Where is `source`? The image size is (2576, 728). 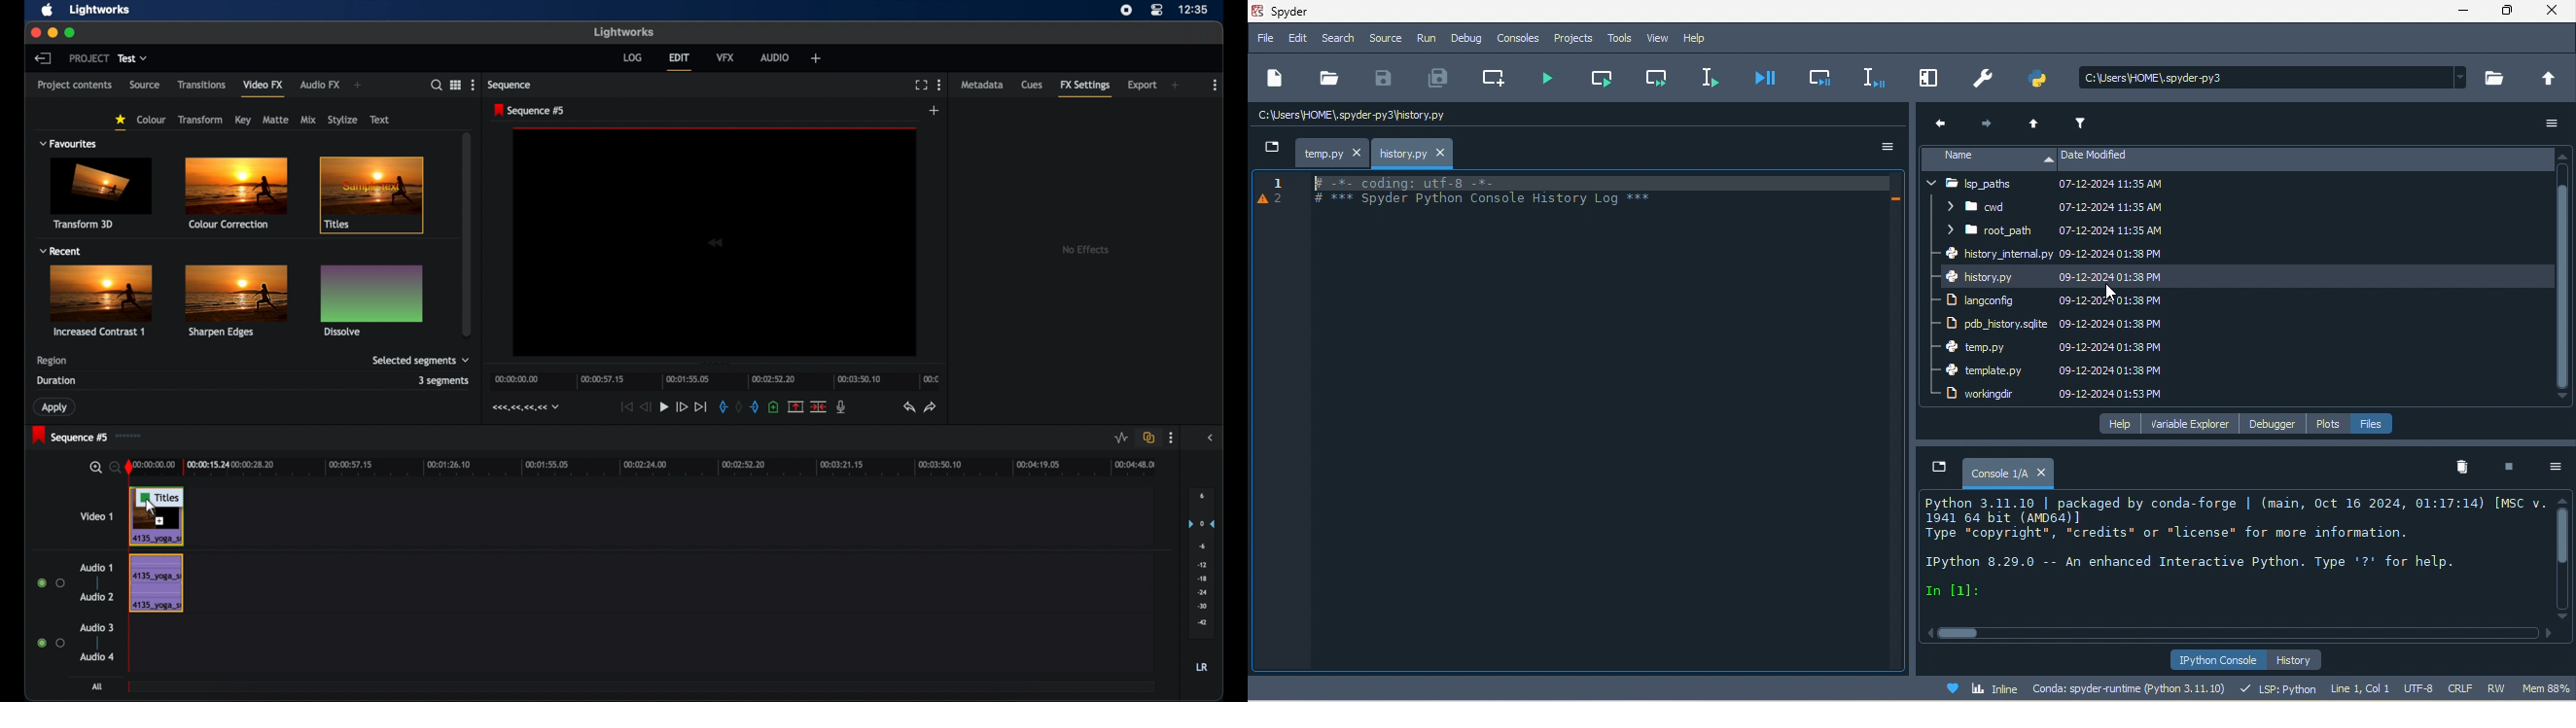
source is located at coordinates (145, 85).